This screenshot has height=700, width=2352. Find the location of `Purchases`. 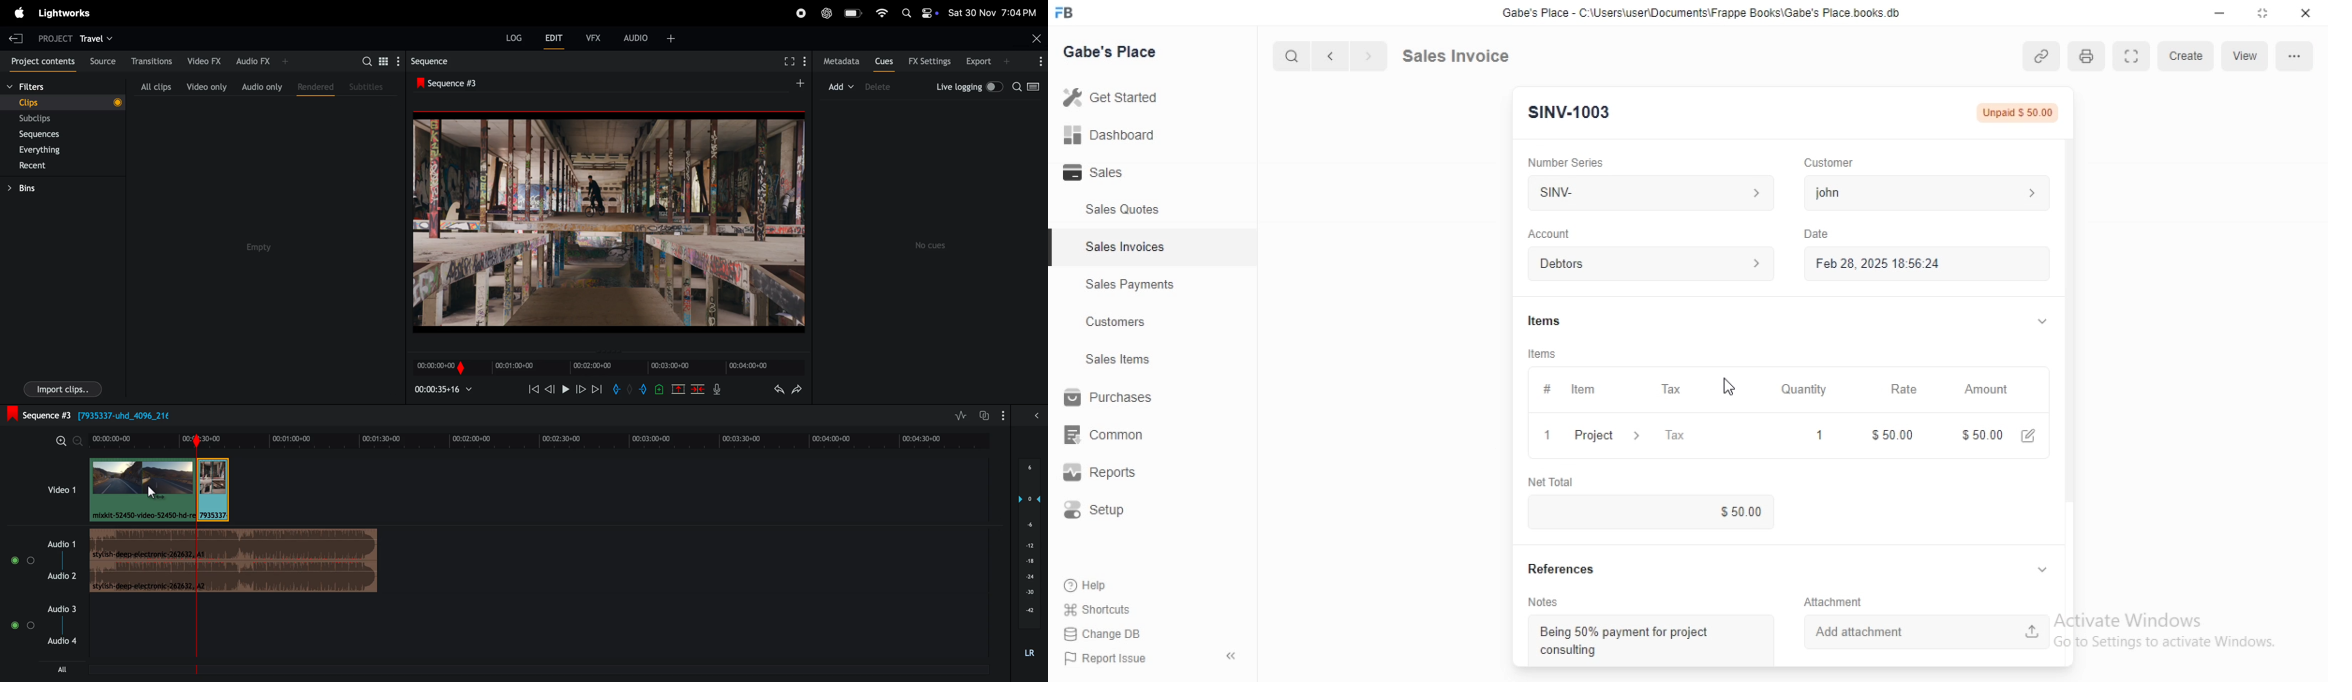

Purchases is located at coordinates (1112, 400).